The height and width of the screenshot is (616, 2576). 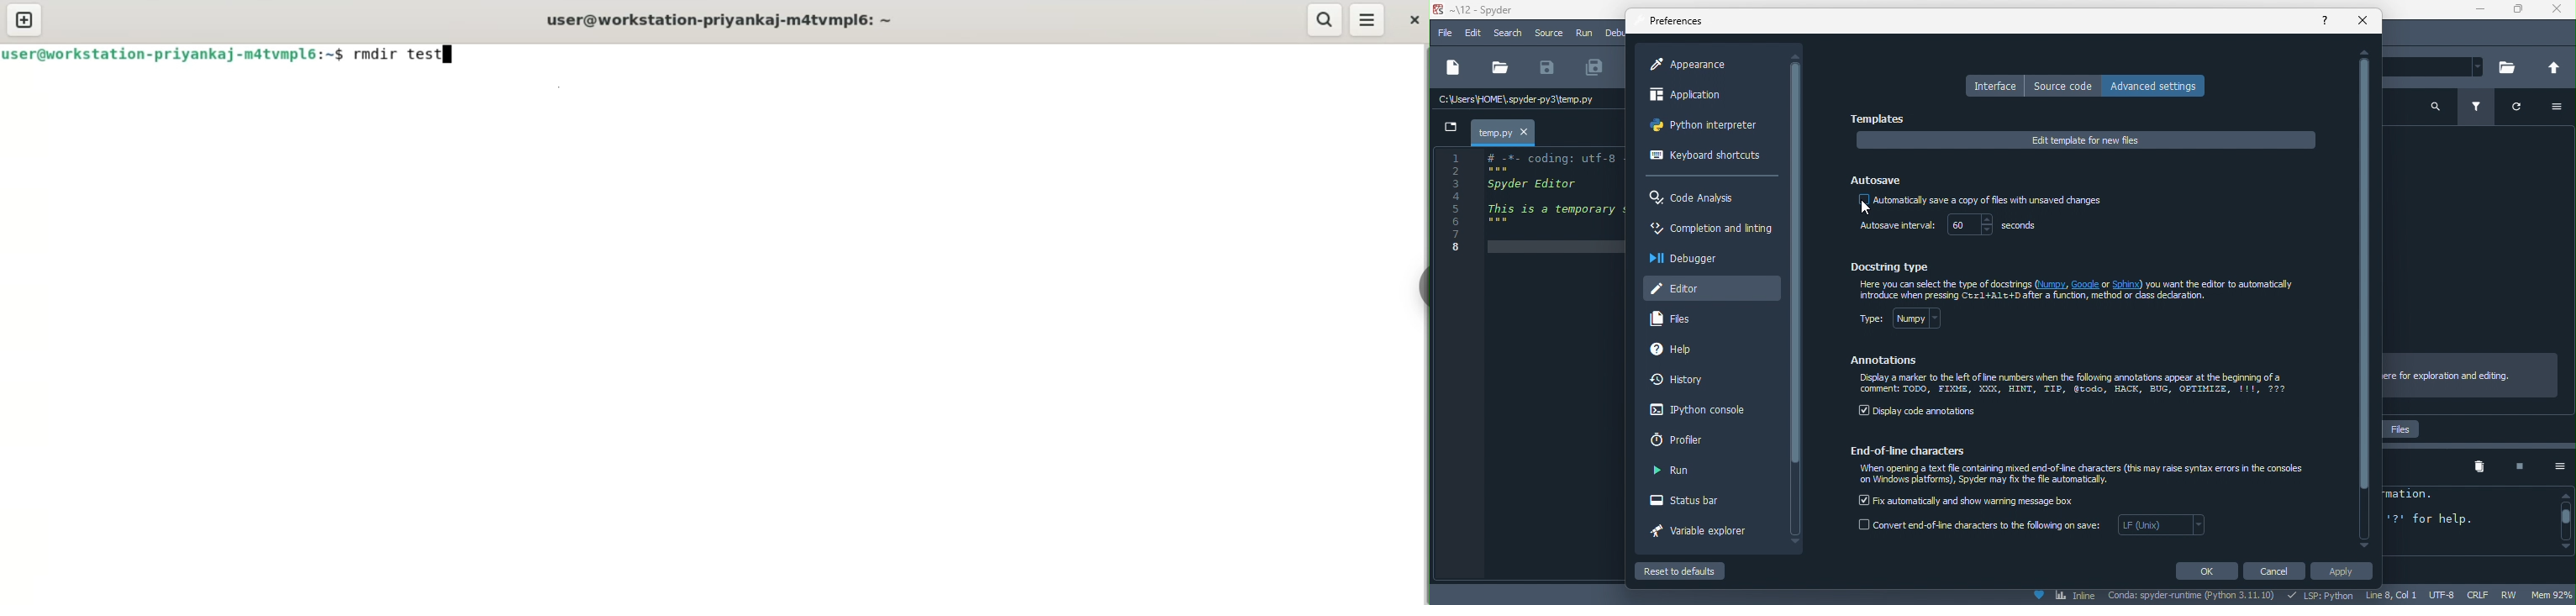 What do you see at coordinates (1689, 258) in the screenshot?
I see `debugger` at bounding box center [1689, 258].